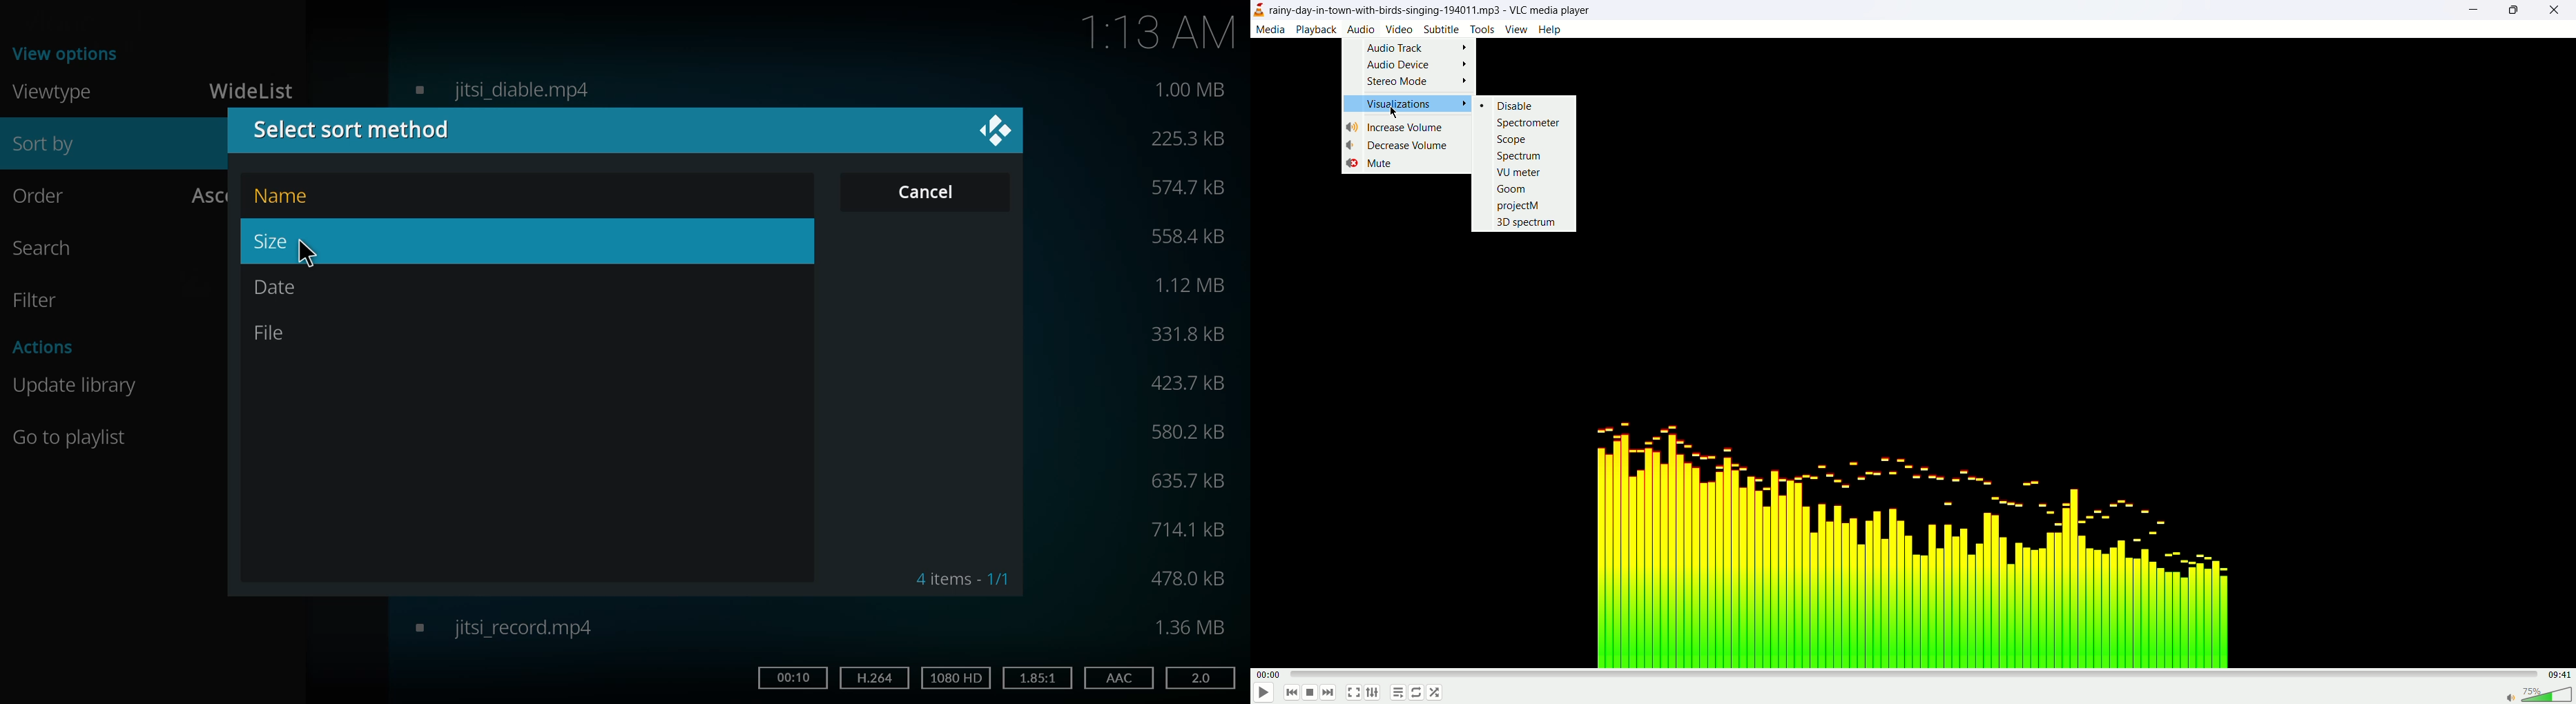  What do you see at coordinates (1192, 136) in the screenshot?
I see `size` at bounding box center [1192, 136].